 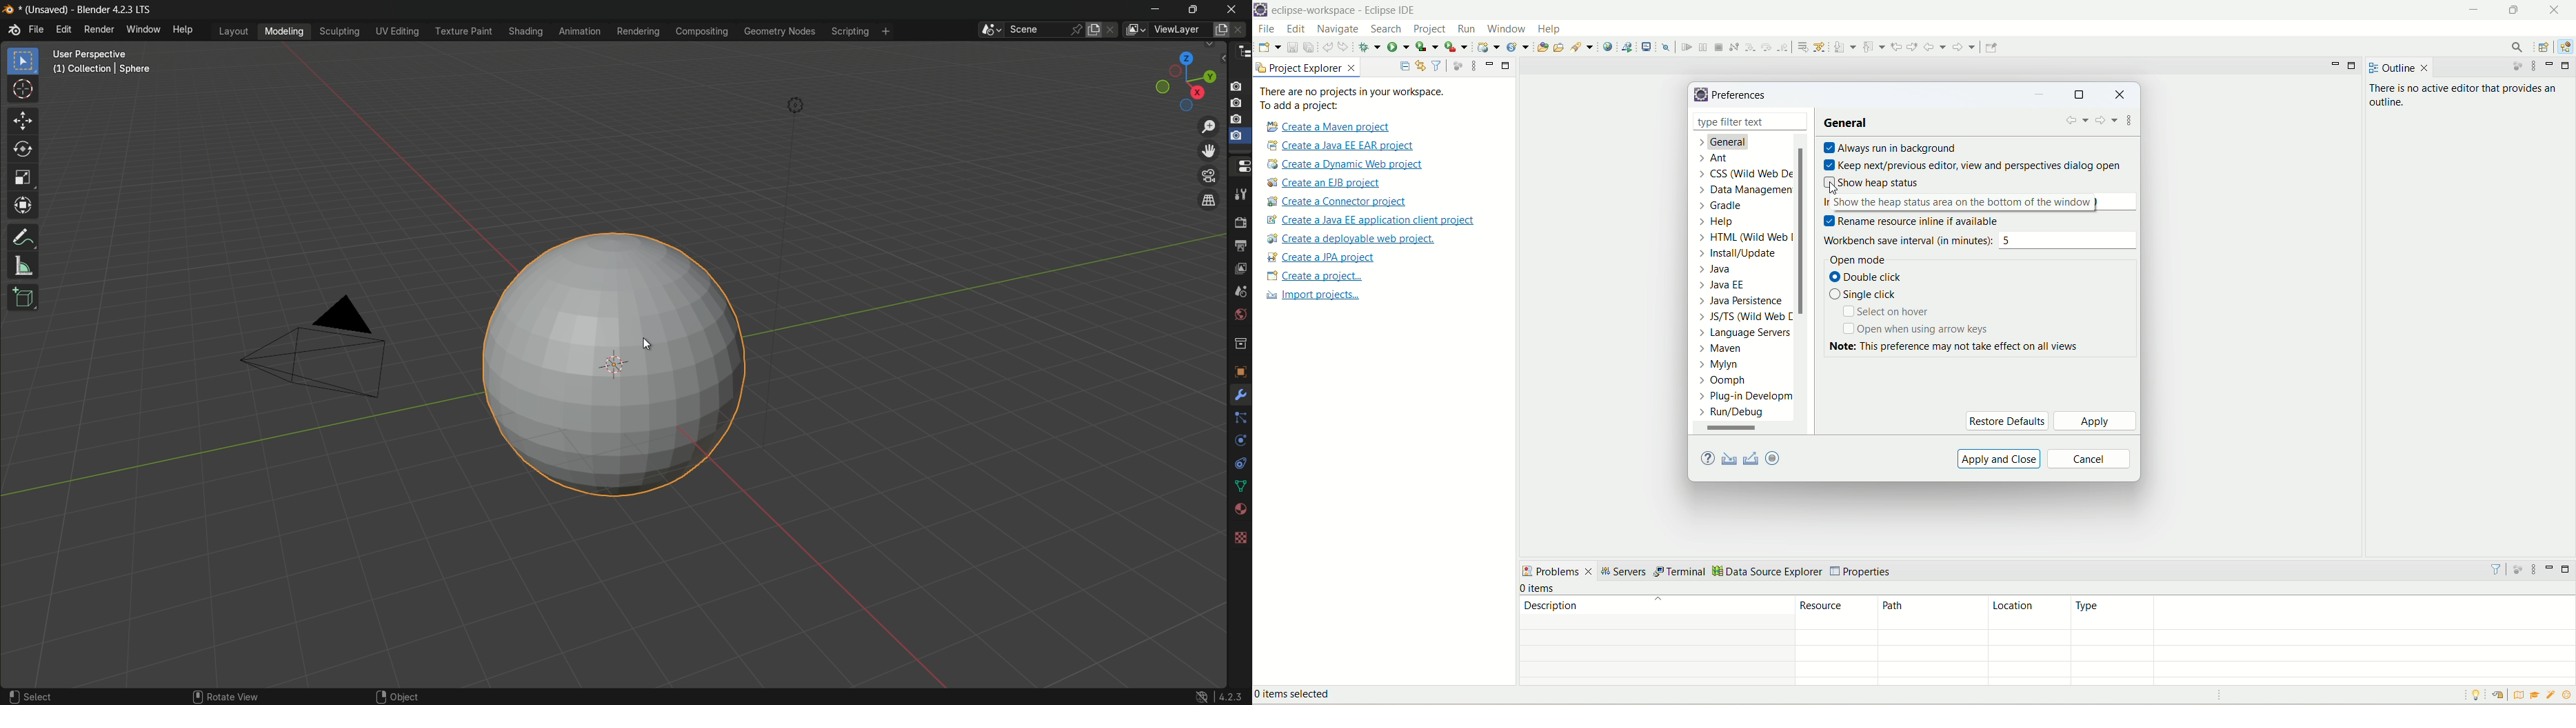 What do you see at coordinates (2564, 49) in the screenshot?
I see `Java EE` at bounding box center [2564, 49].